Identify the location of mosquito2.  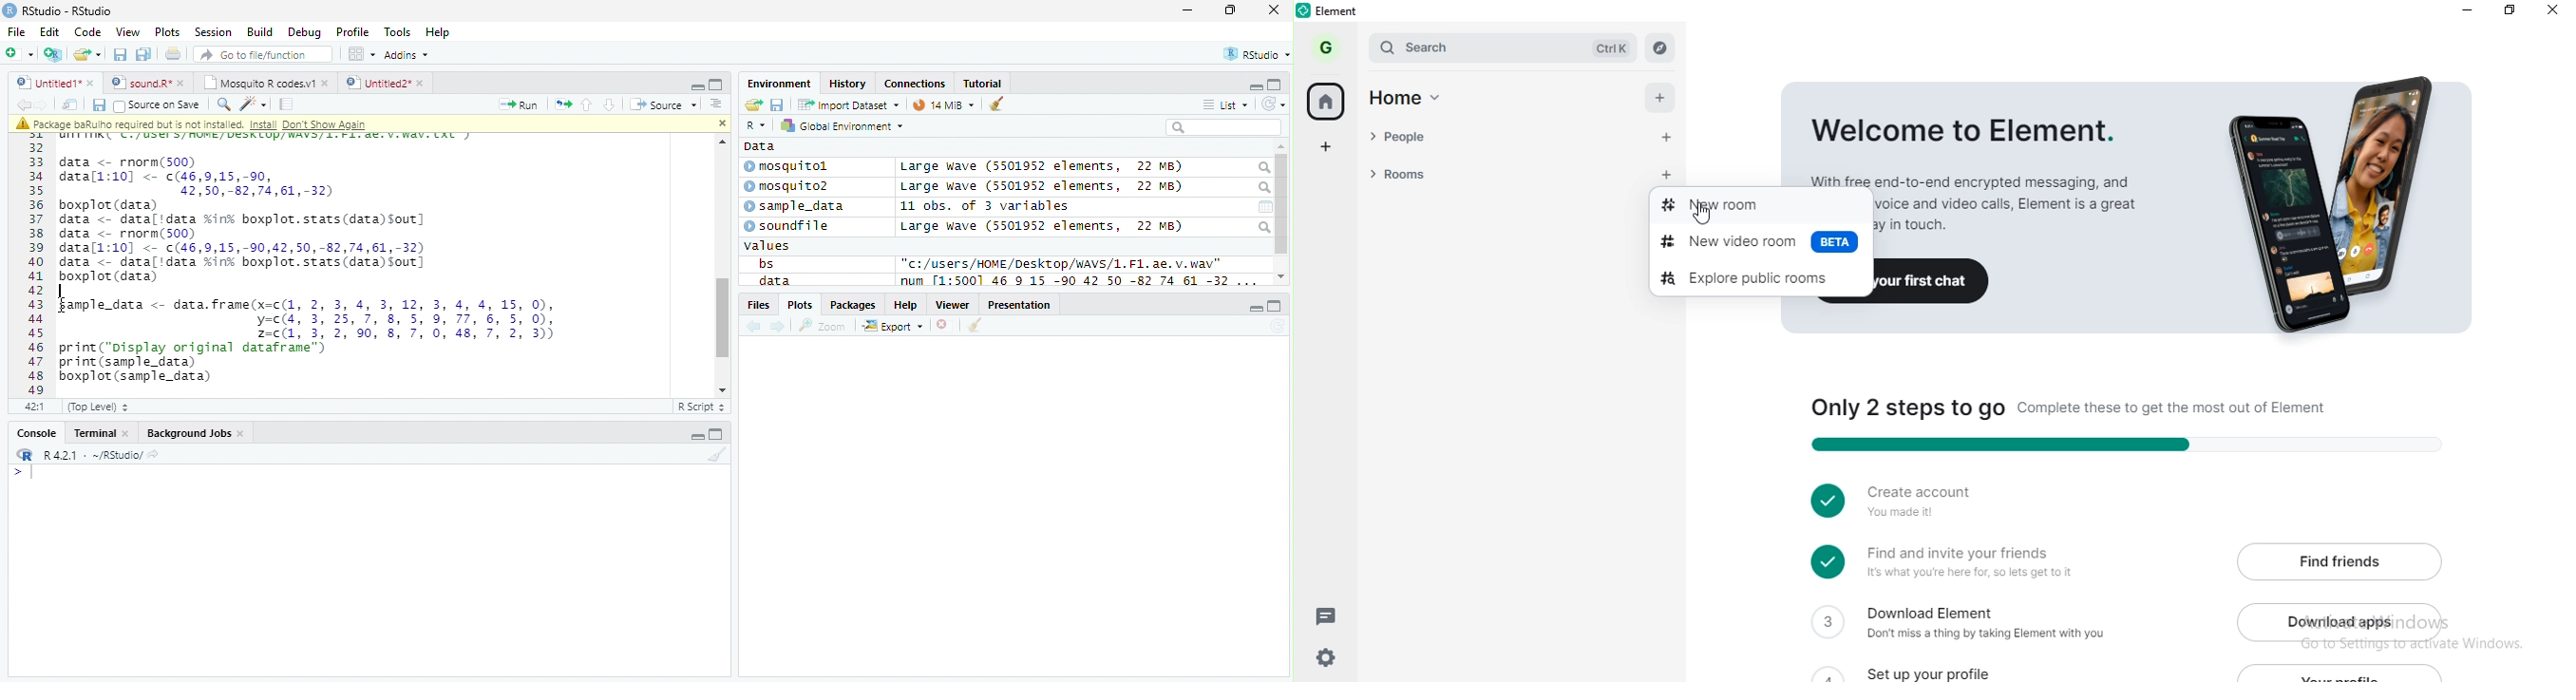
(790, 186).